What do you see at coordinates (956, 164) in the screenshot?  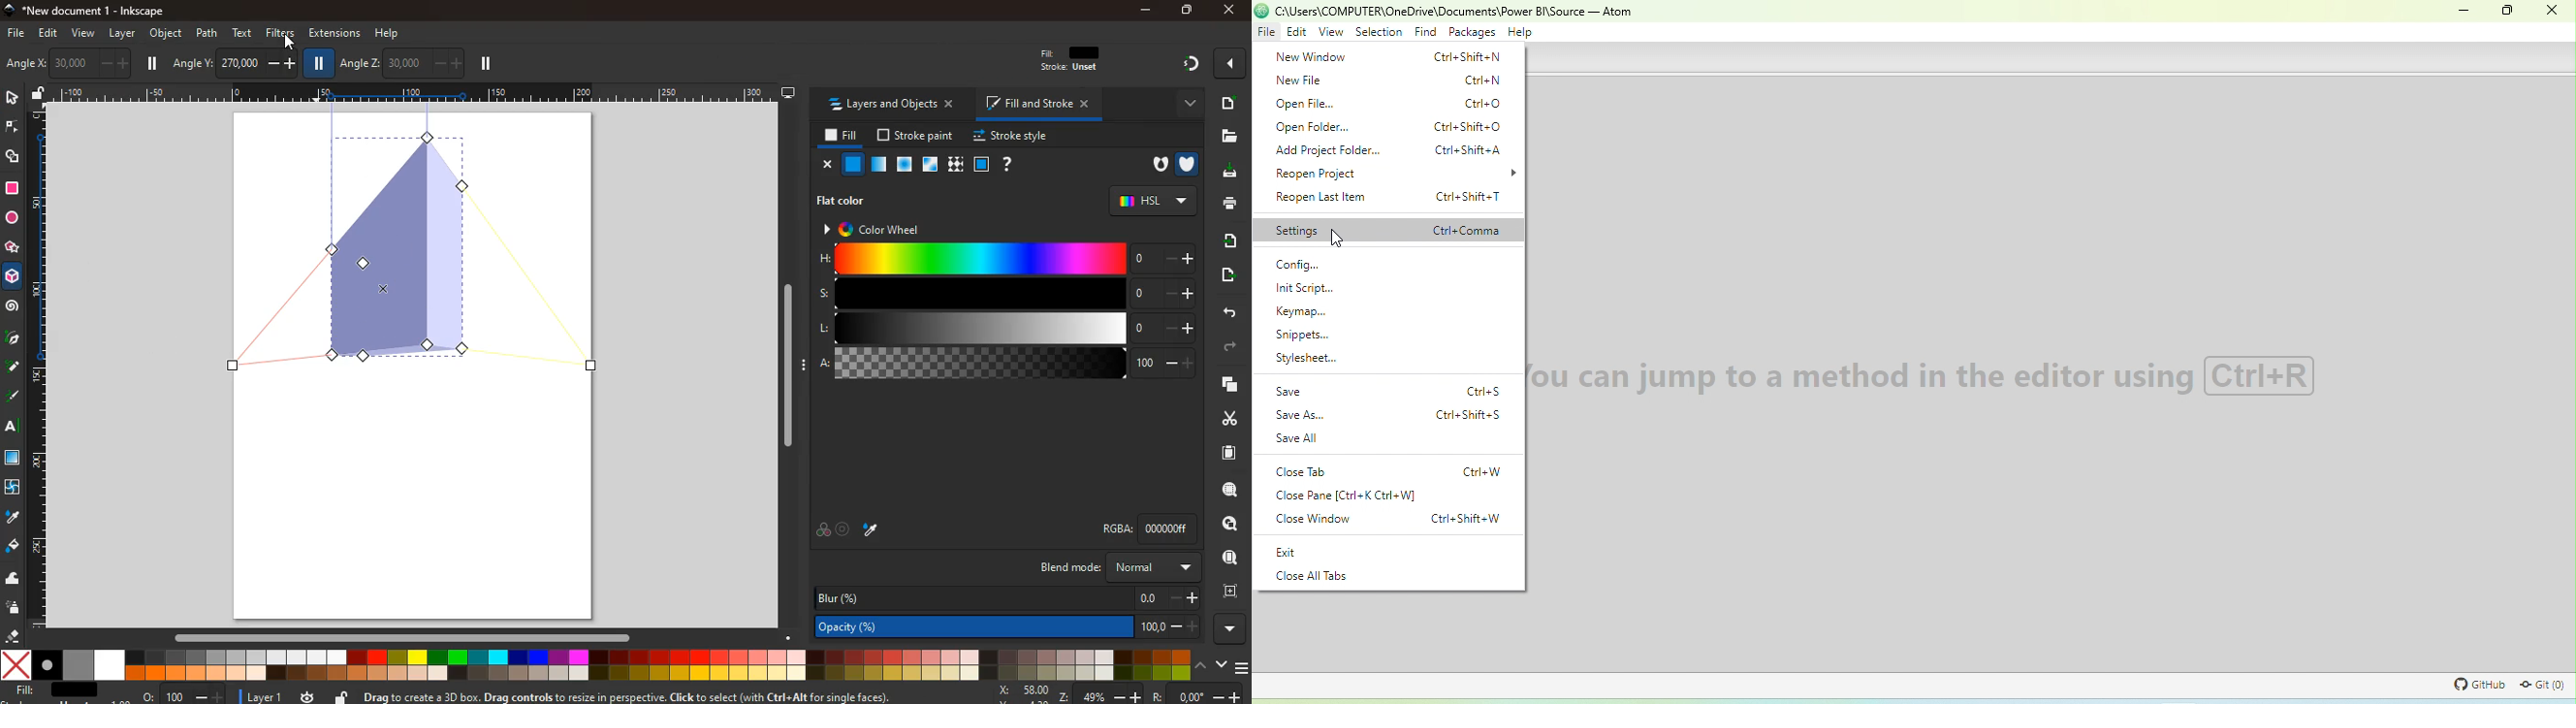 I see `texture` at bounding box center [956, 164].